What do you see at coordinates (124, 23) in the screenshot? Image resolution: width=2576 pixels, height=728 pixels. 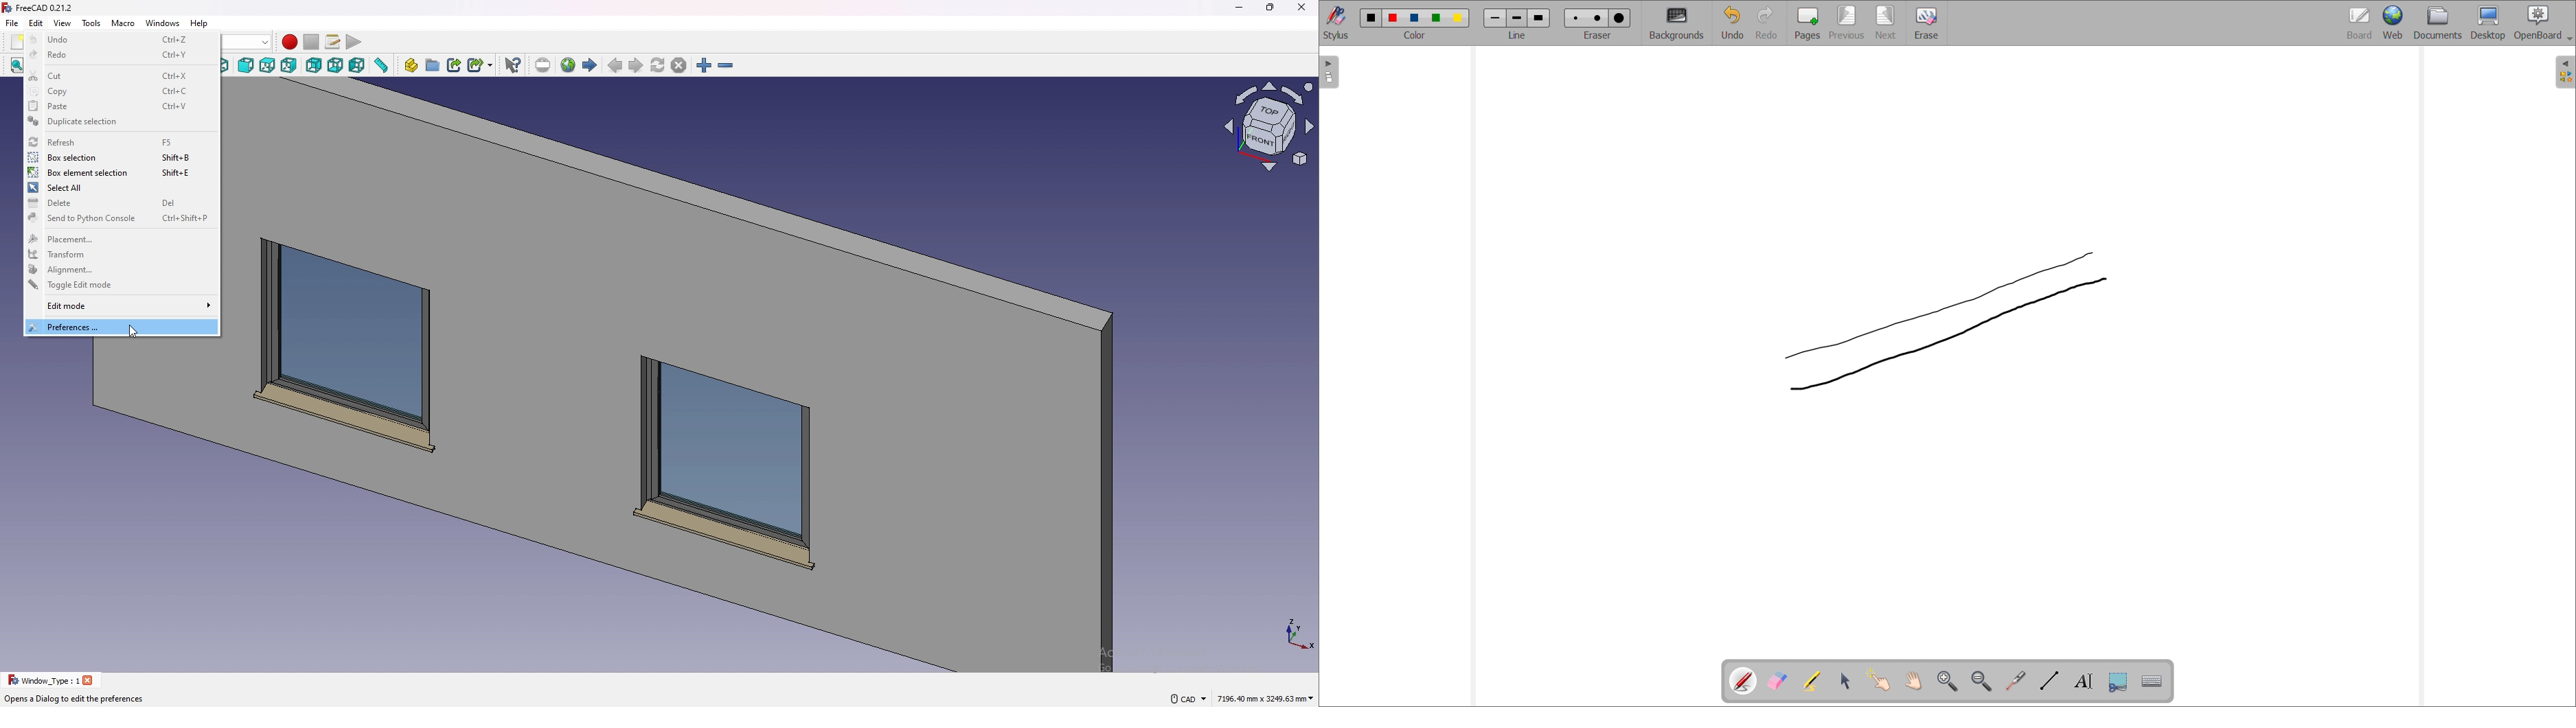 I see `macro` at bounding box center [124, 23].